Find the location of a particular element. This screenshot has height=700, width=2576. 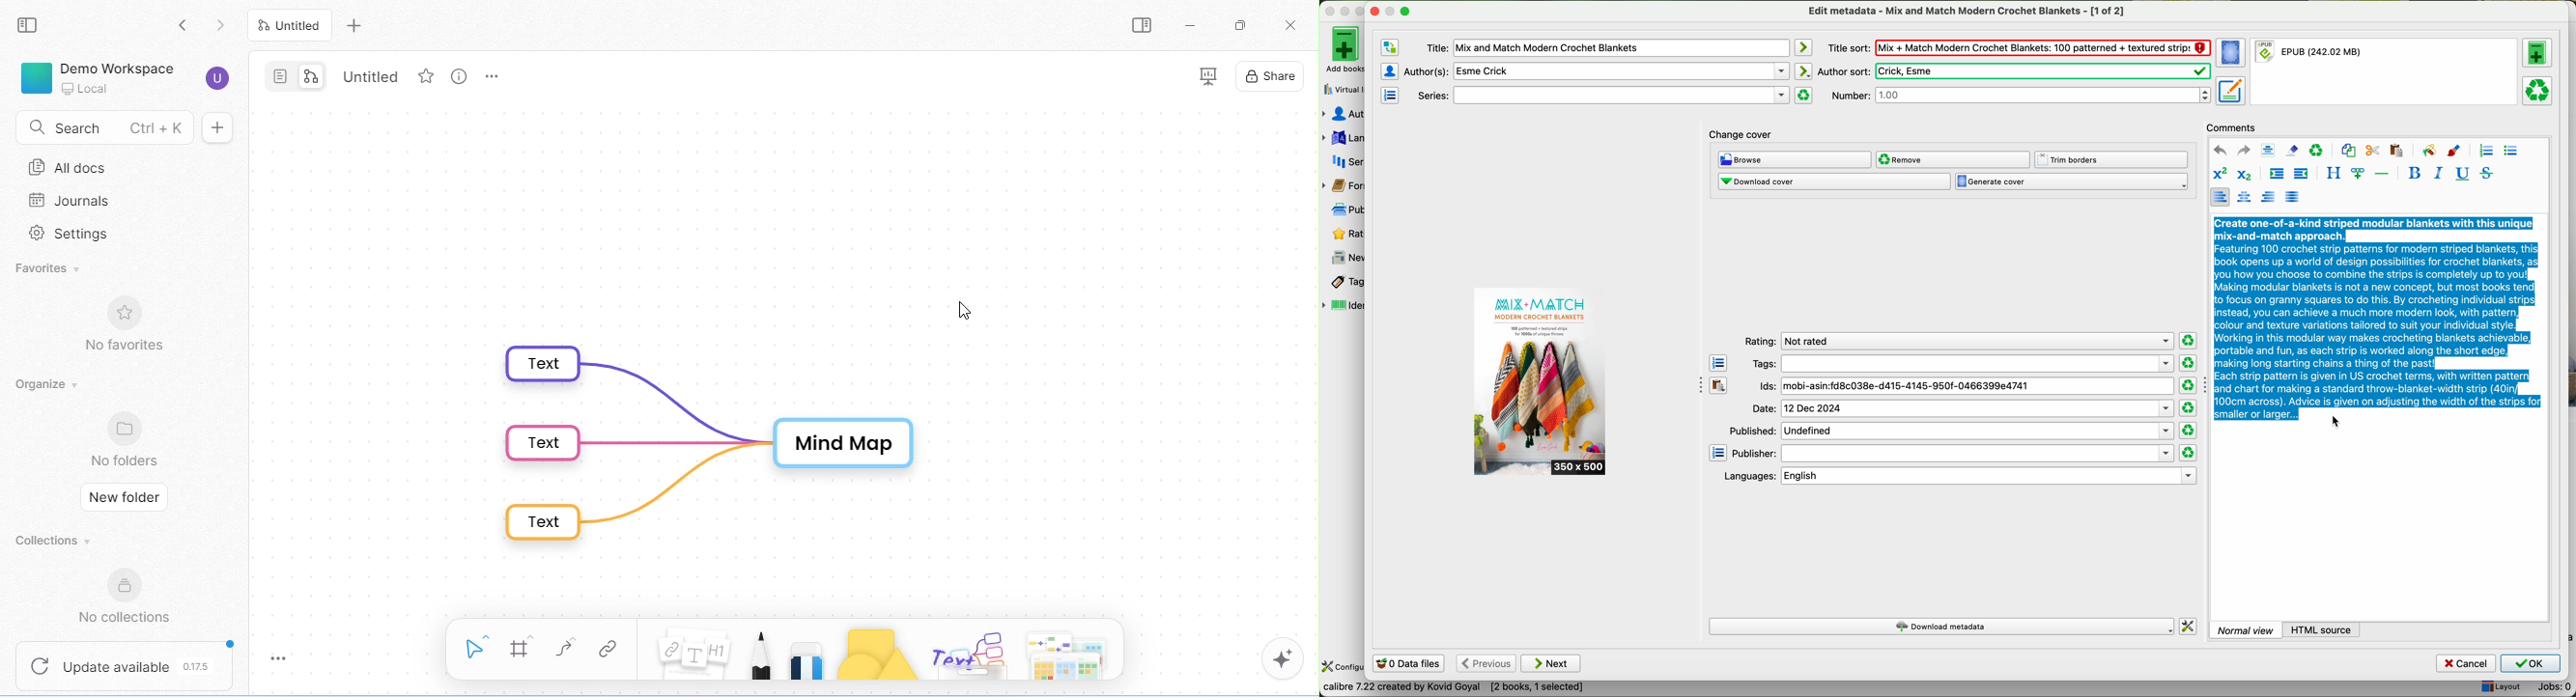

number is located at coordinates (2021, 95).